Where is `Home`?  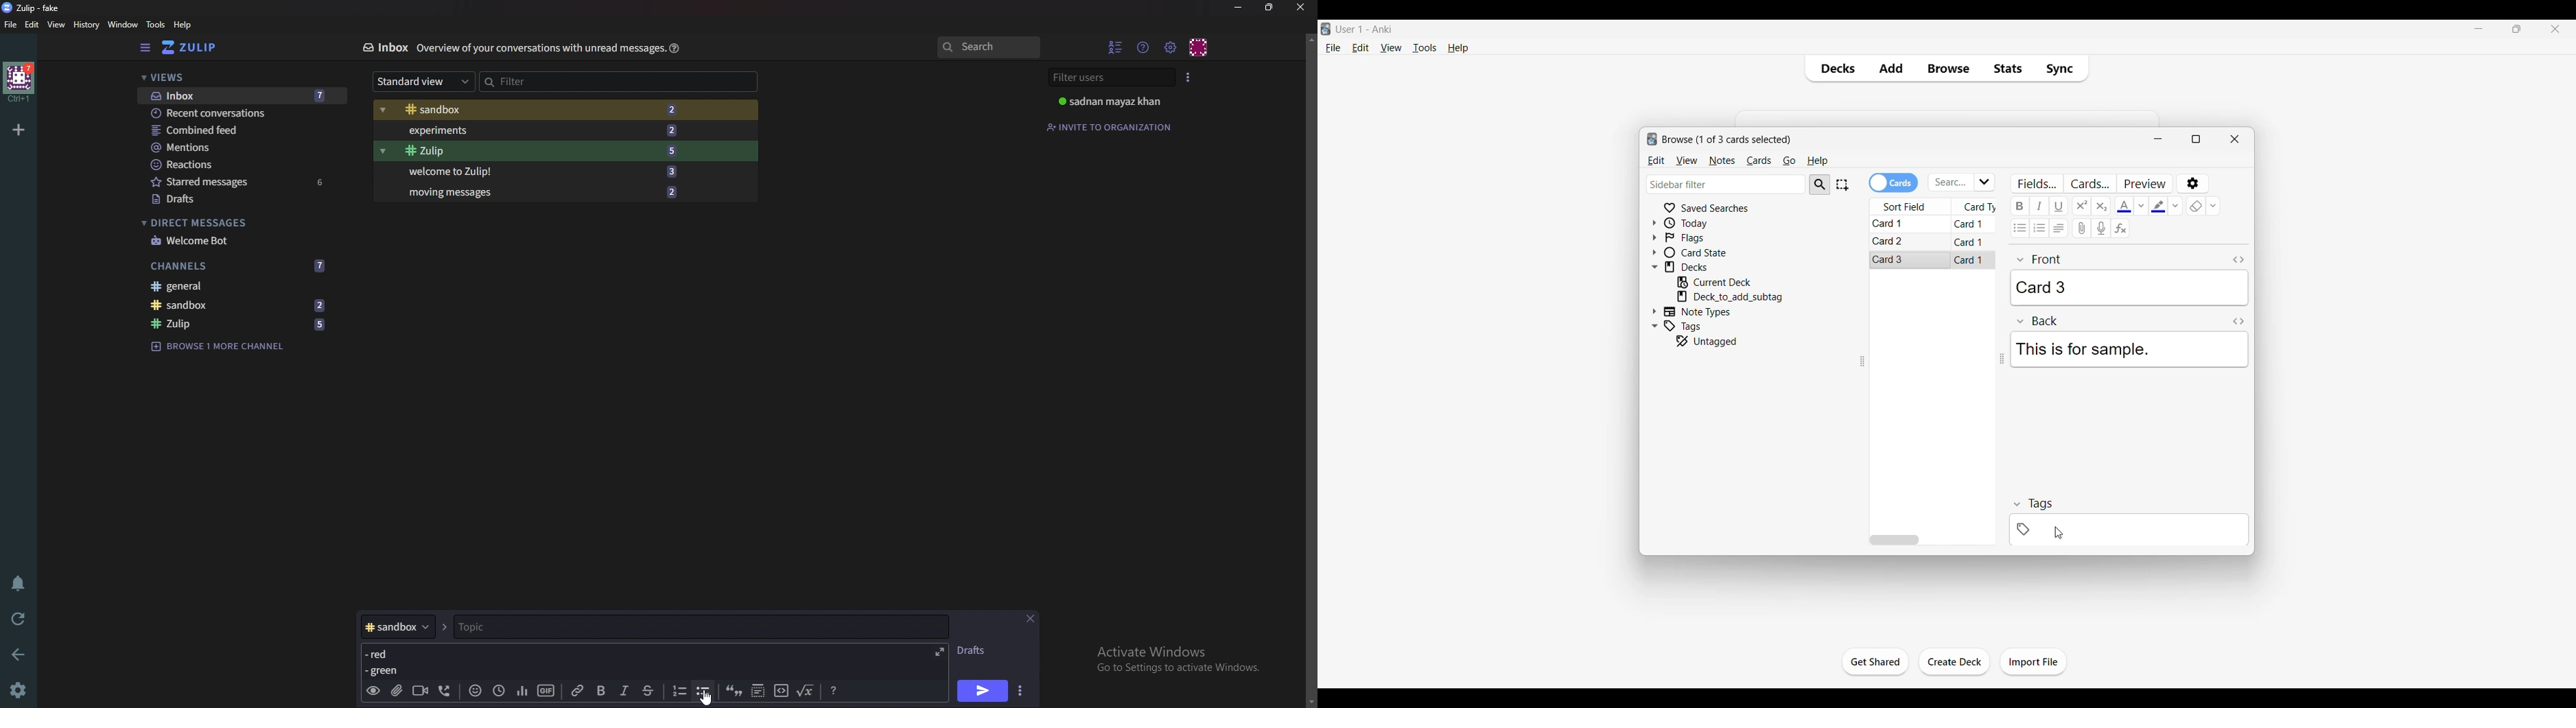
Home is located at coordinates (20, 82).